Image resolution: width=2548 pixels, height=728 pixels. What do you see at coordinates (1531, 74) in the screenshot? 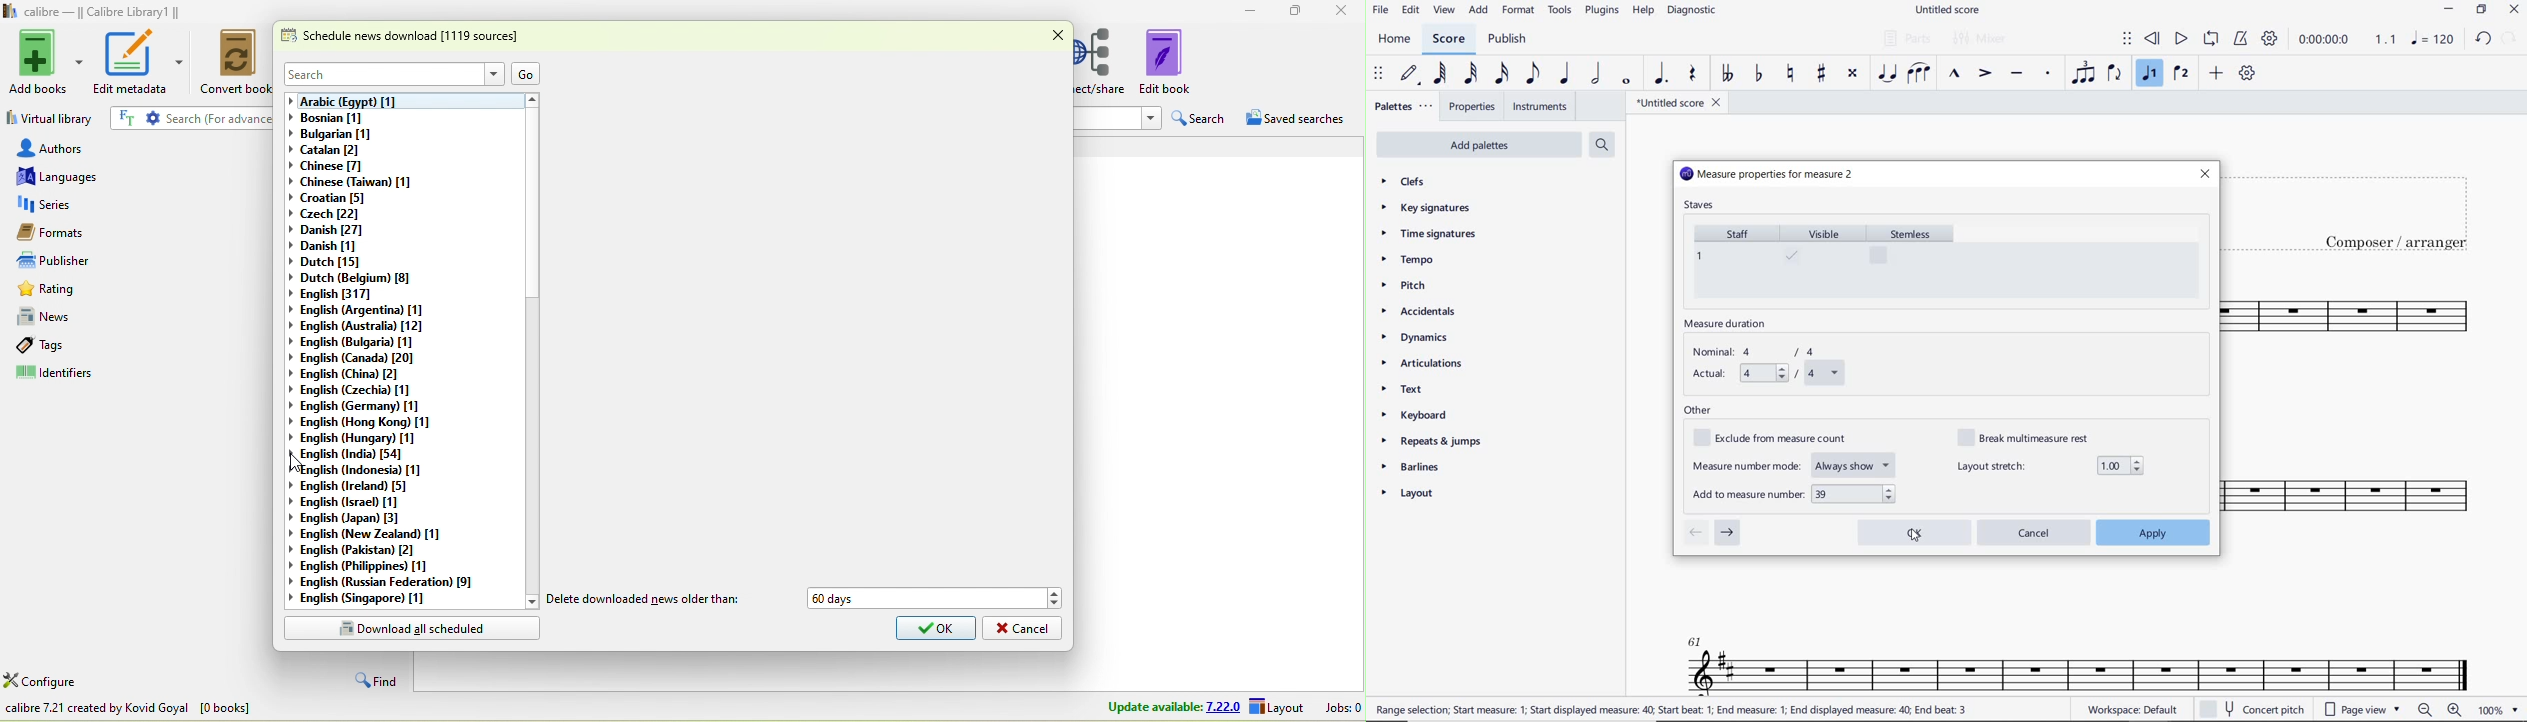
I see `EIGHTH NOTE` at bounding box center [1531, 74].